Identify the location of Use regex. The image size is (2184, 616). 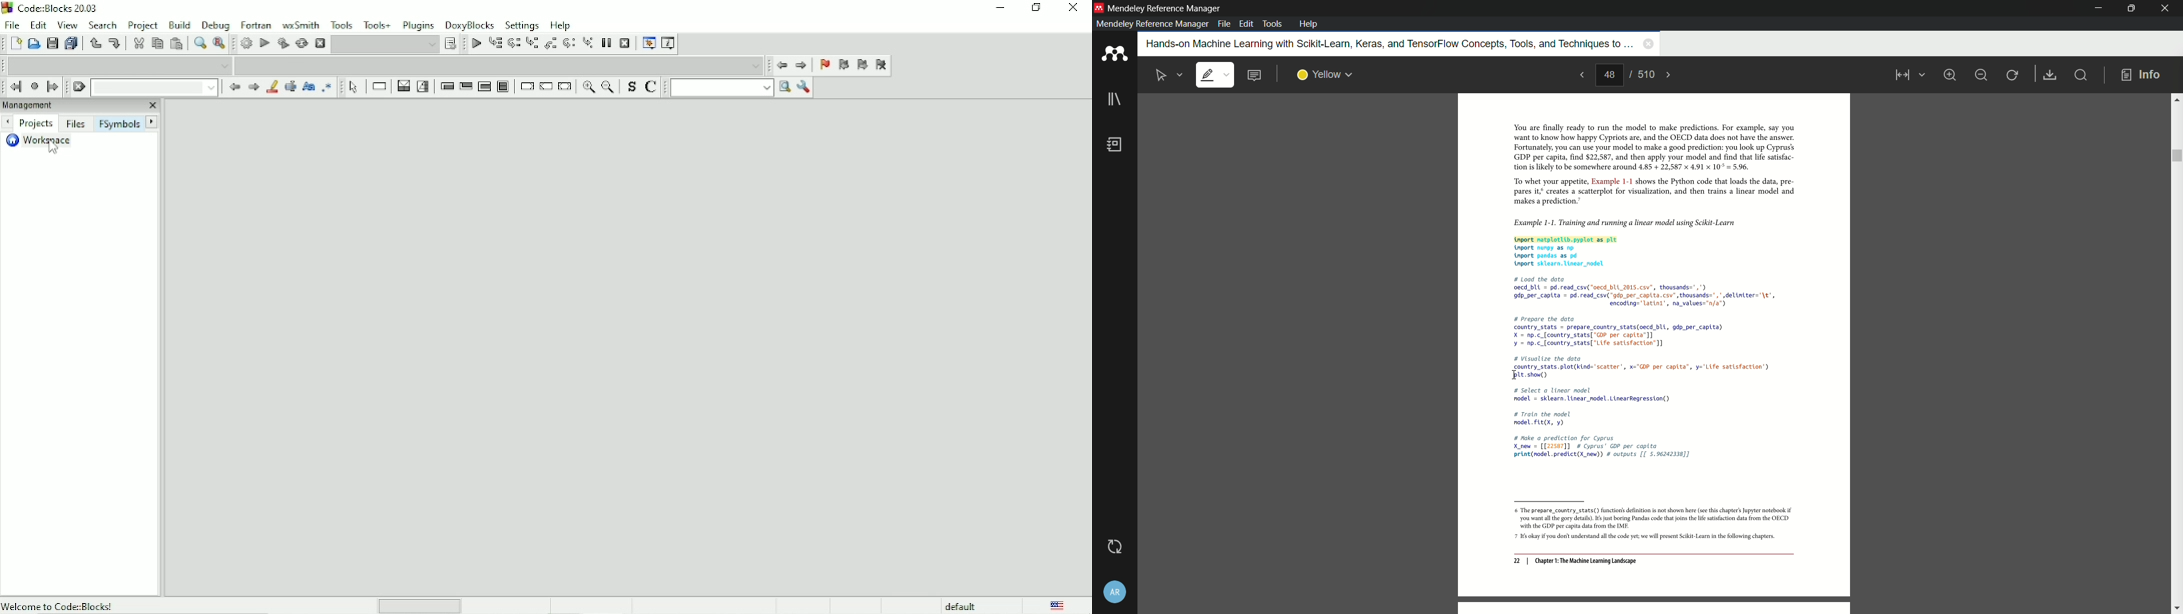
(326, 87).